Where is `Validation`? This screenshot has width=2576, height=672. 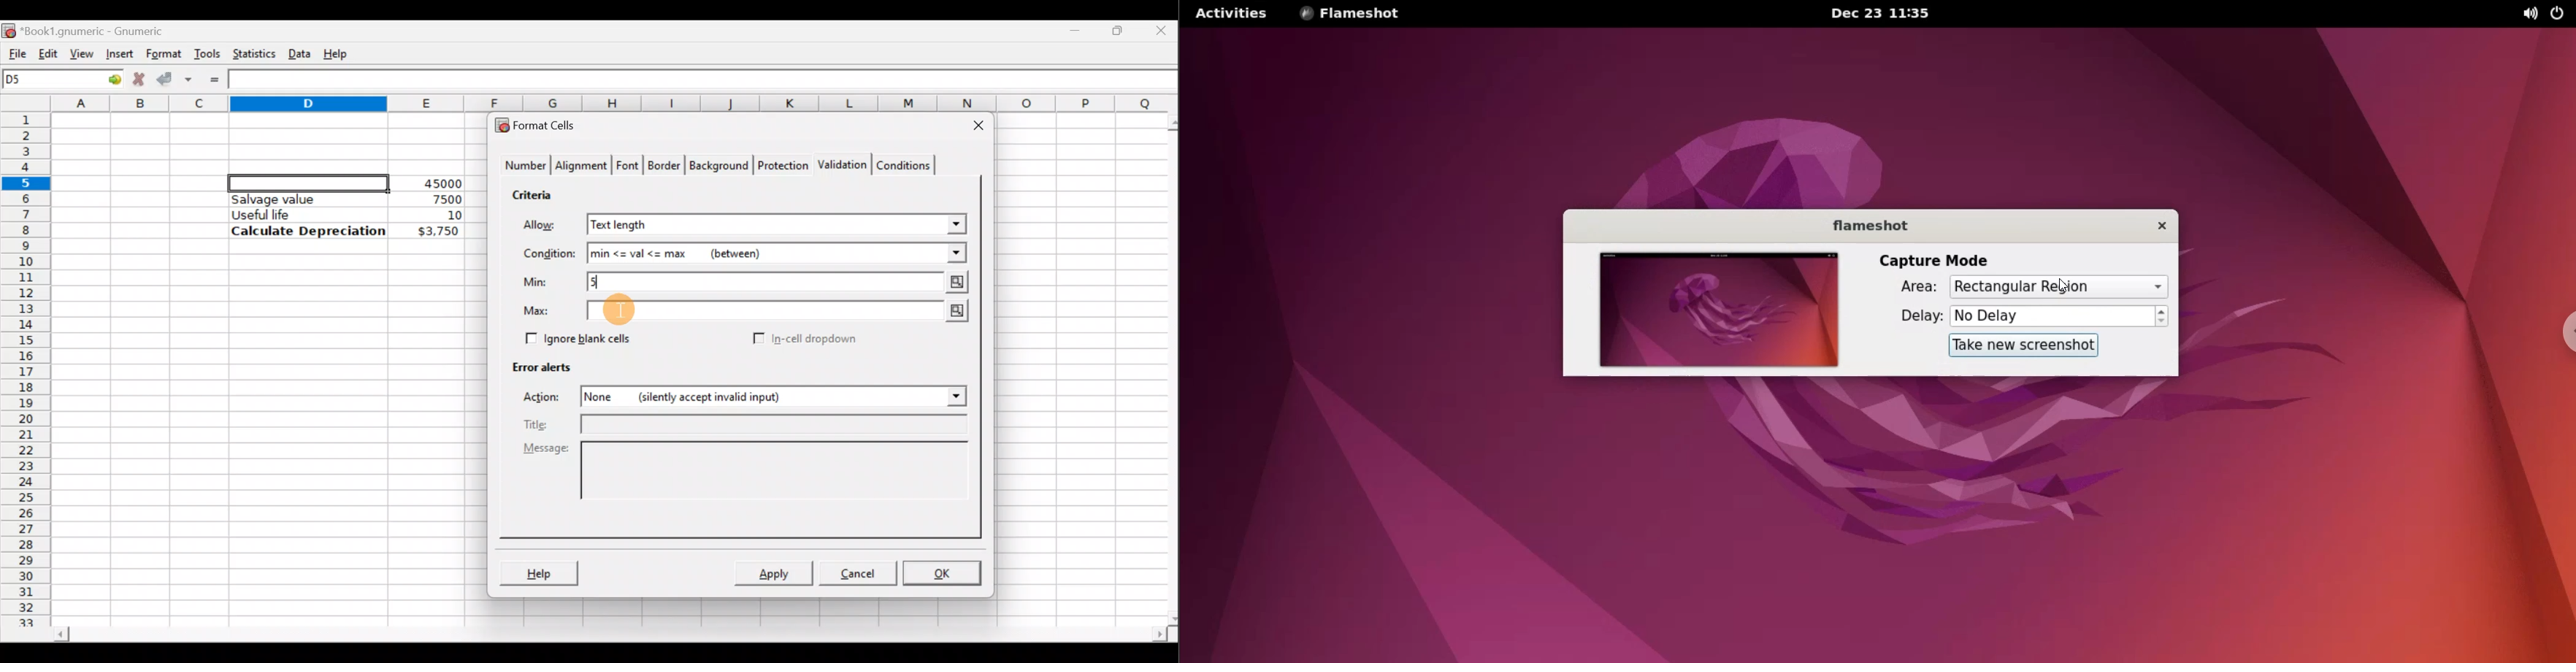
Validation is located at coordinates (840, 166).